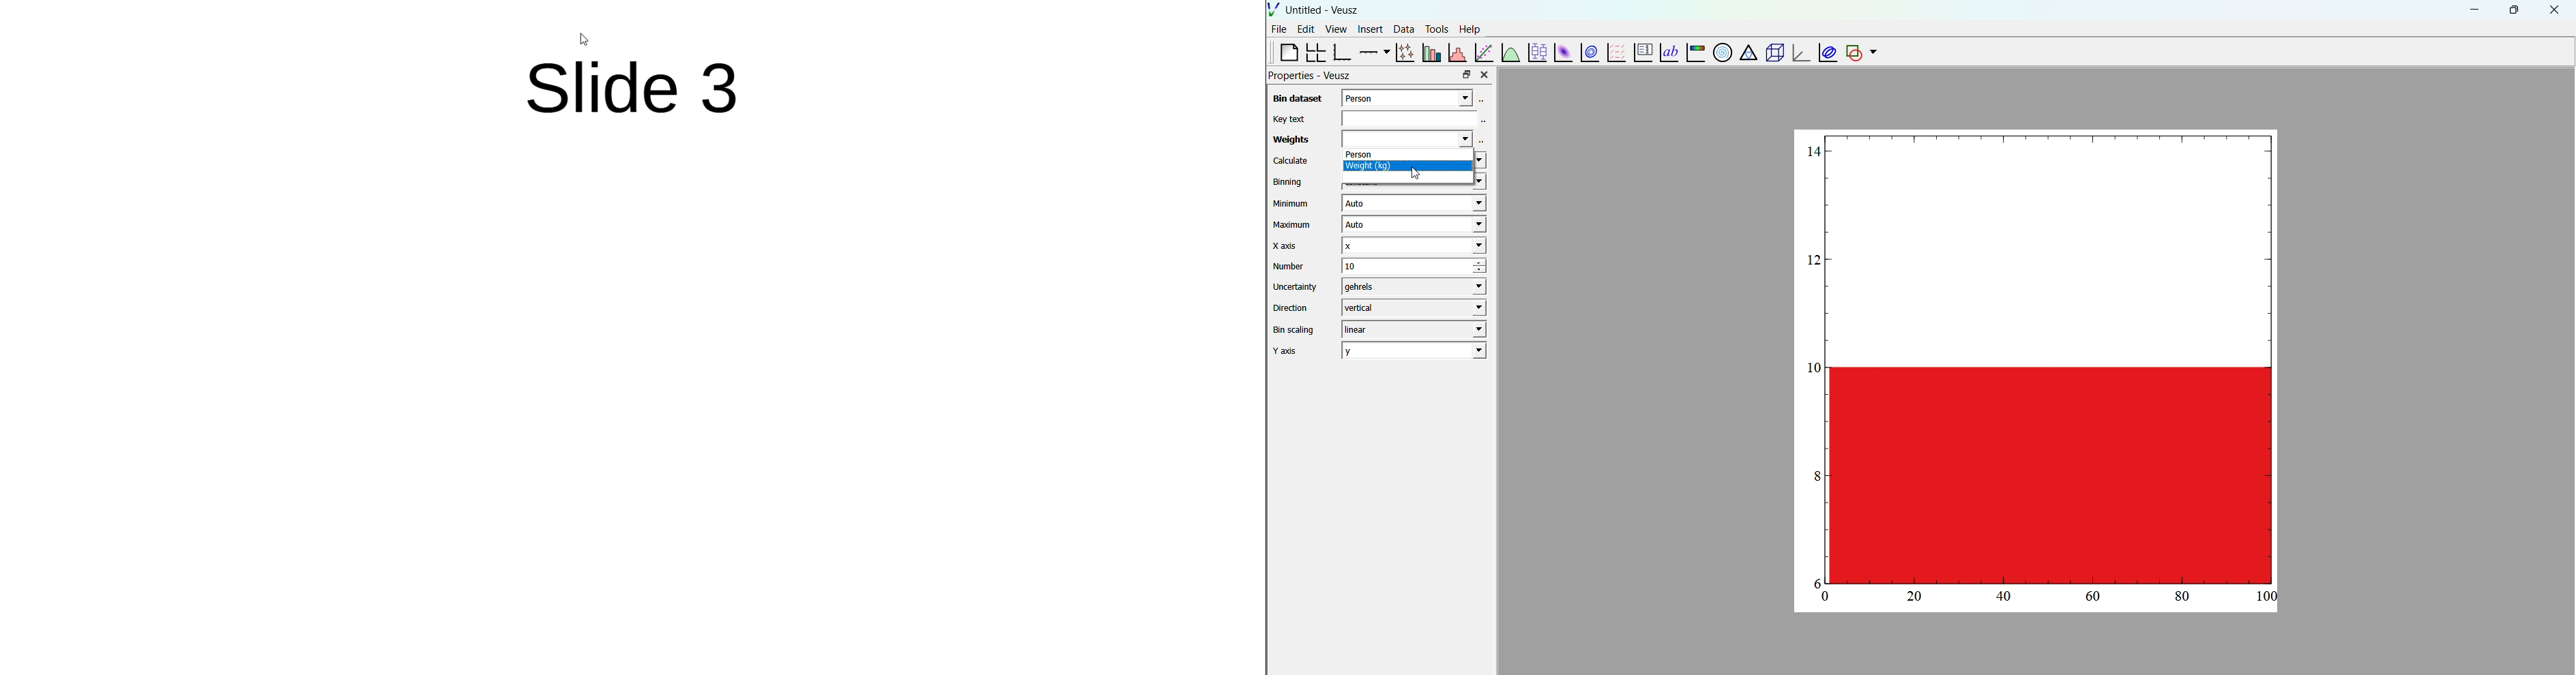 The height and width of the screenshot is (700, 2576). I want to click on Key text, so click(1288, 119).